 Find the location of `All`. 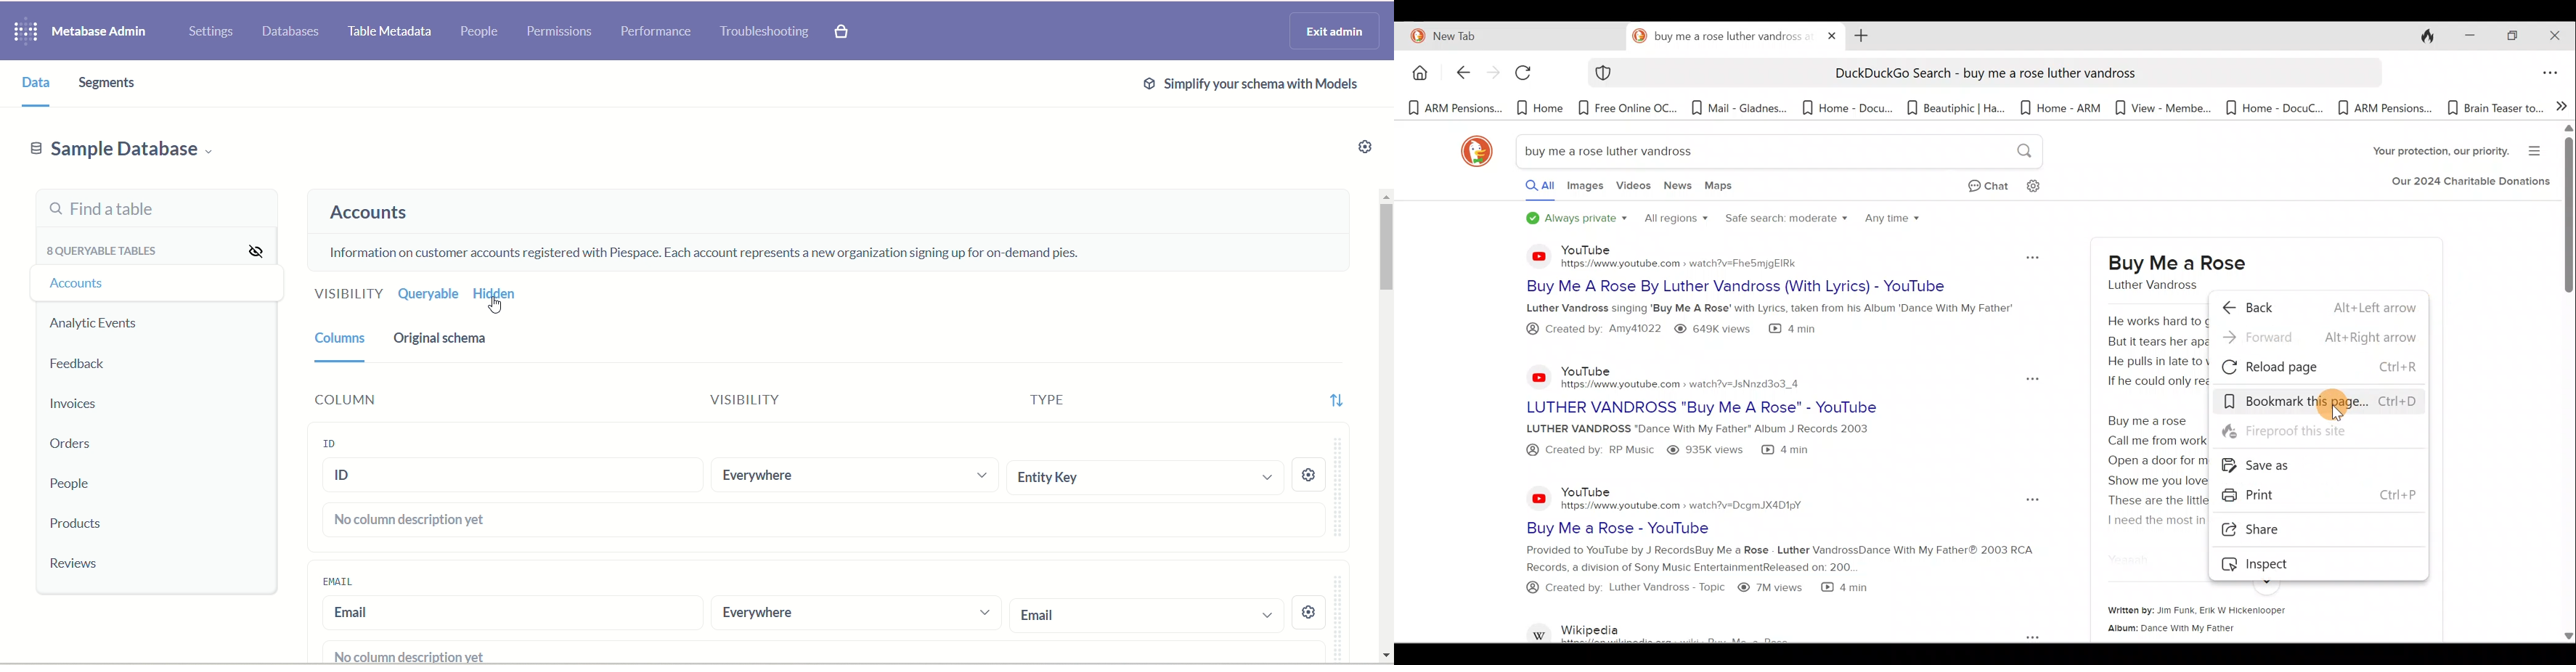

All is located at coordinates (1528, 188).